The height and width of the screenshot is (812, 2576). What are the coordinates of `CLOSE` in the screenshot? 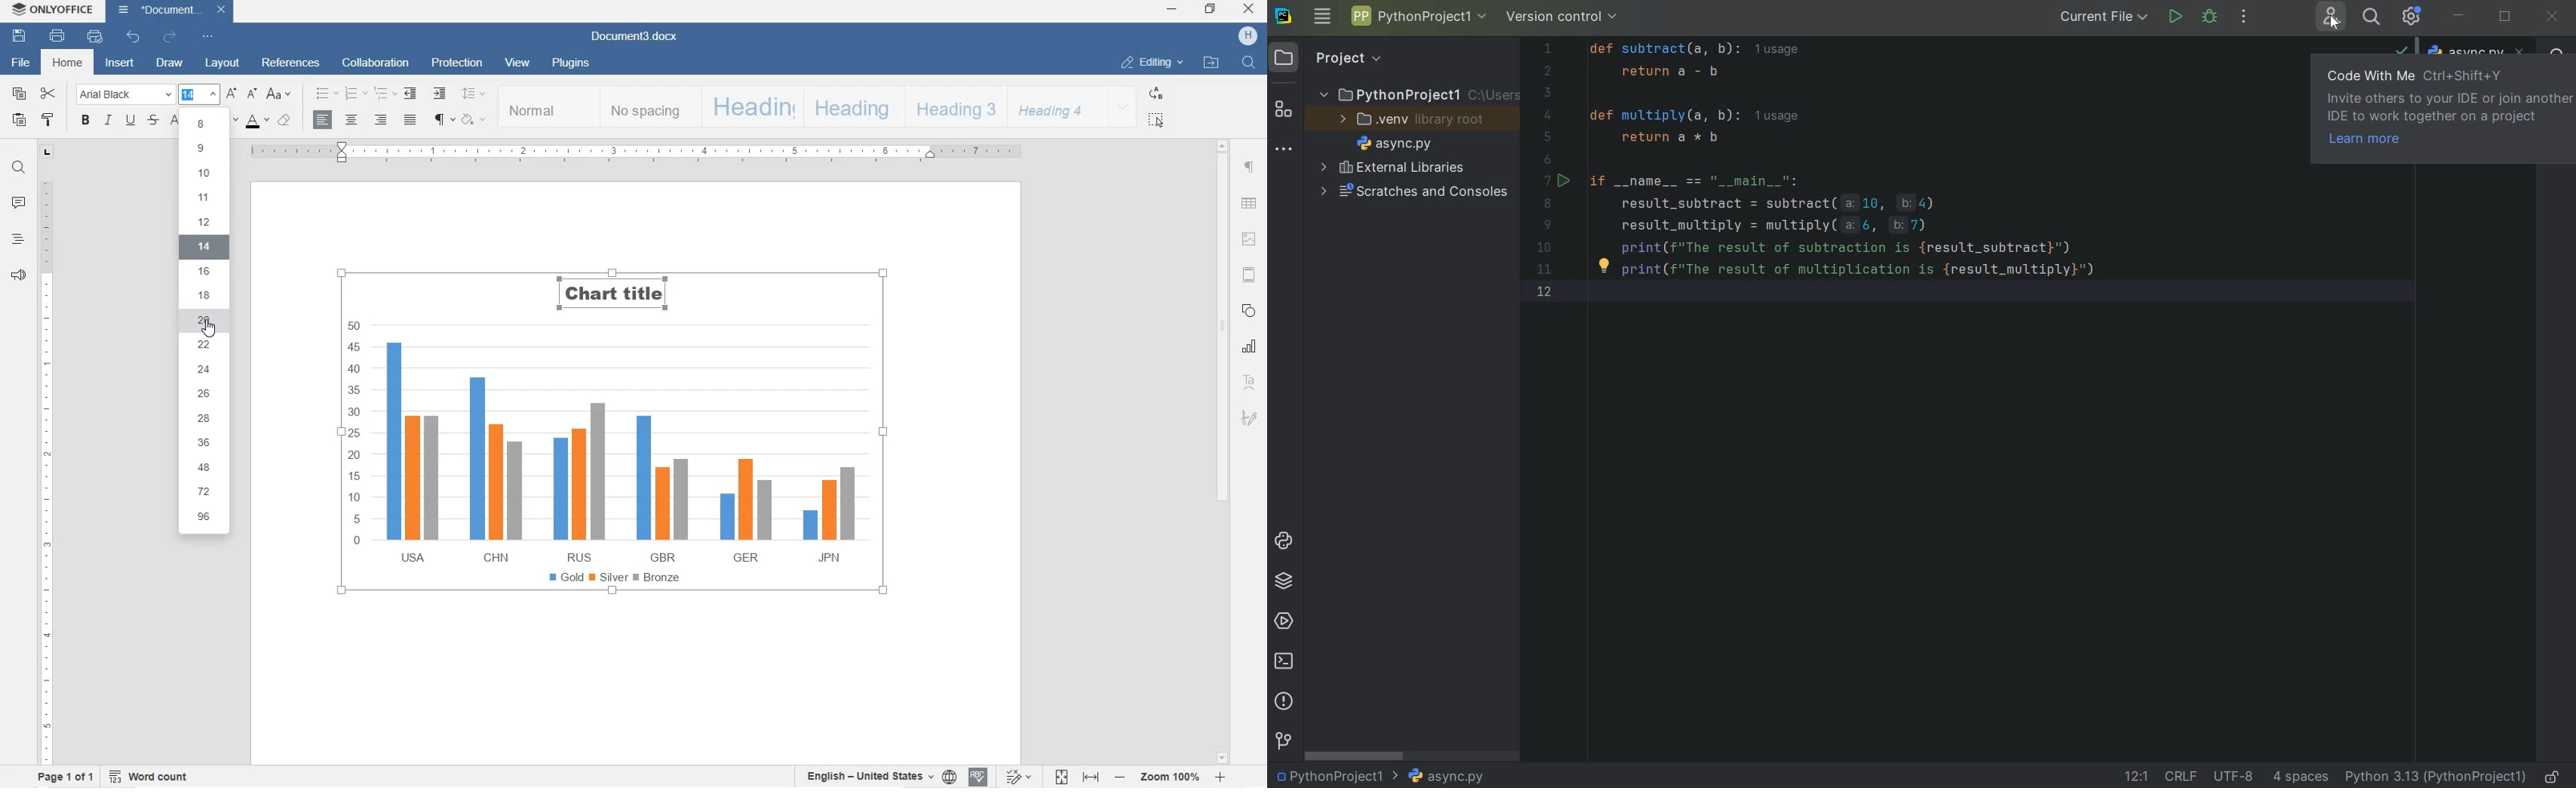 It's located at (1251, 10).